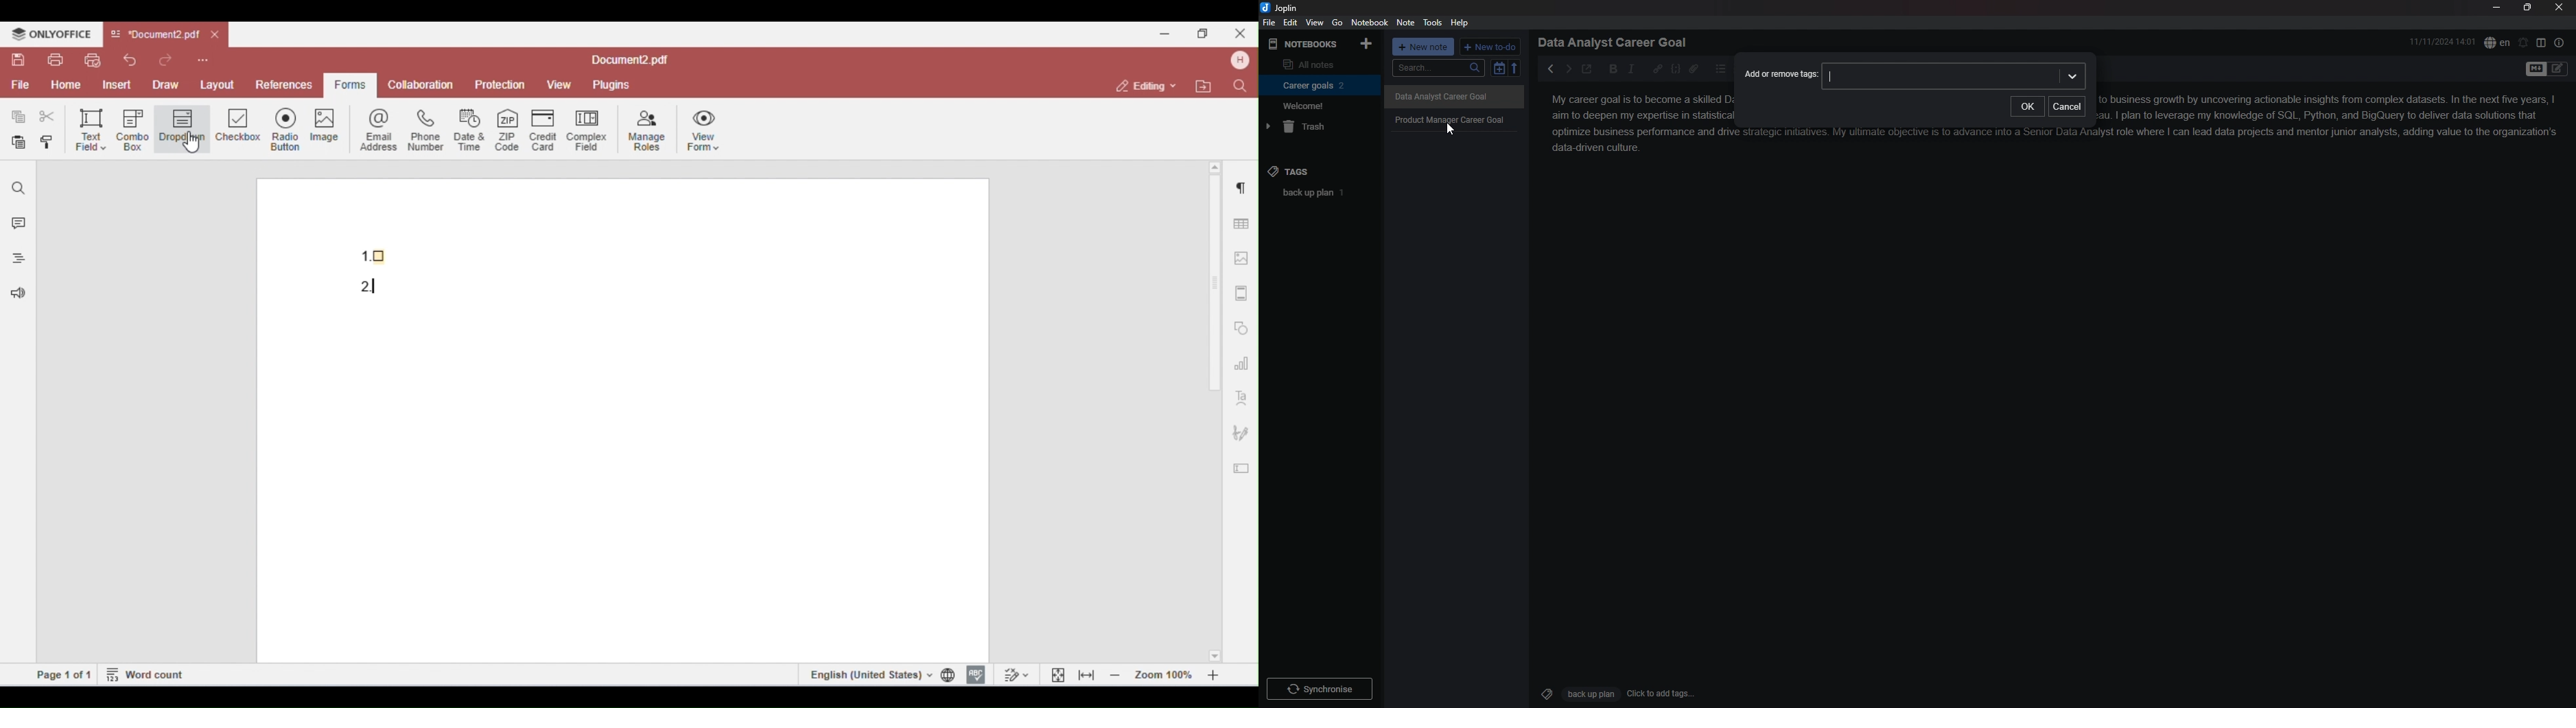 The height and width of the screenshot is (728, 2576). What do you see at coordinates (1280, 8) in the screenshot?
I see `joplin` at bounding box center [1280, 8].